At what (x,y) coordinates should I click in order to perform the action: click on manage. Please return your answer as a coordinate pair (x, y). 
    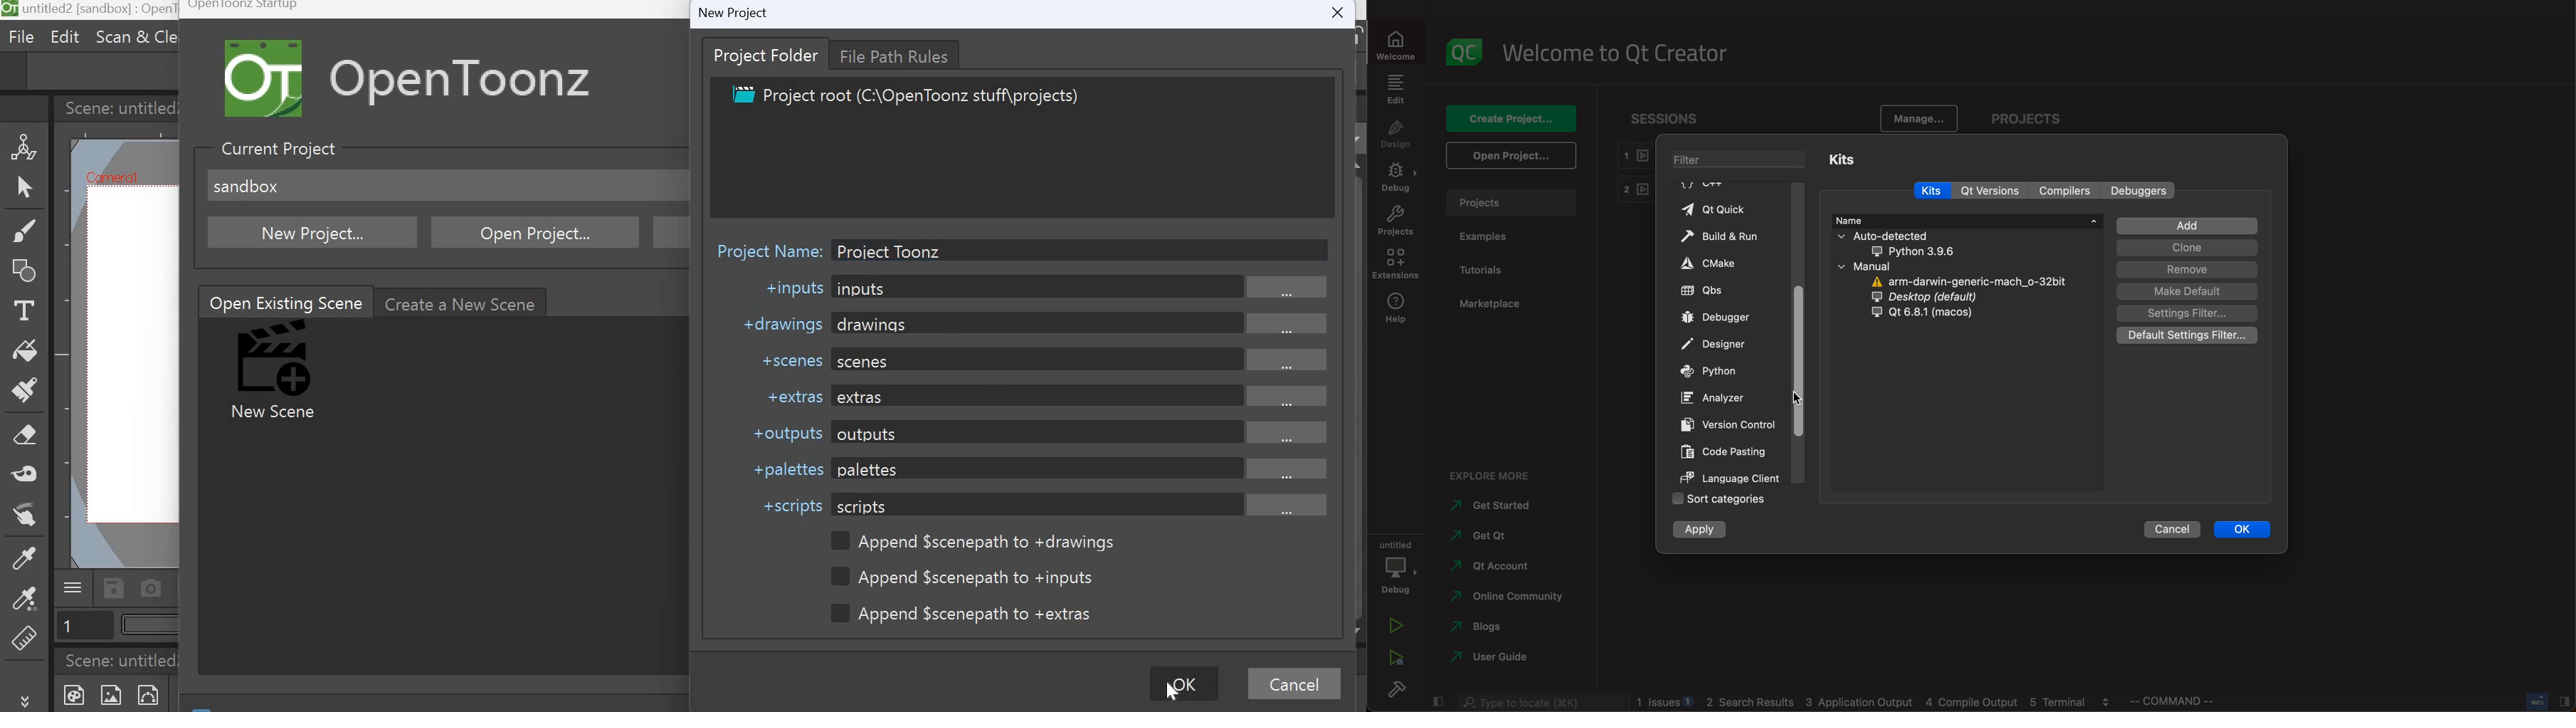
    Looking at the image, I should click on (1920, 118).